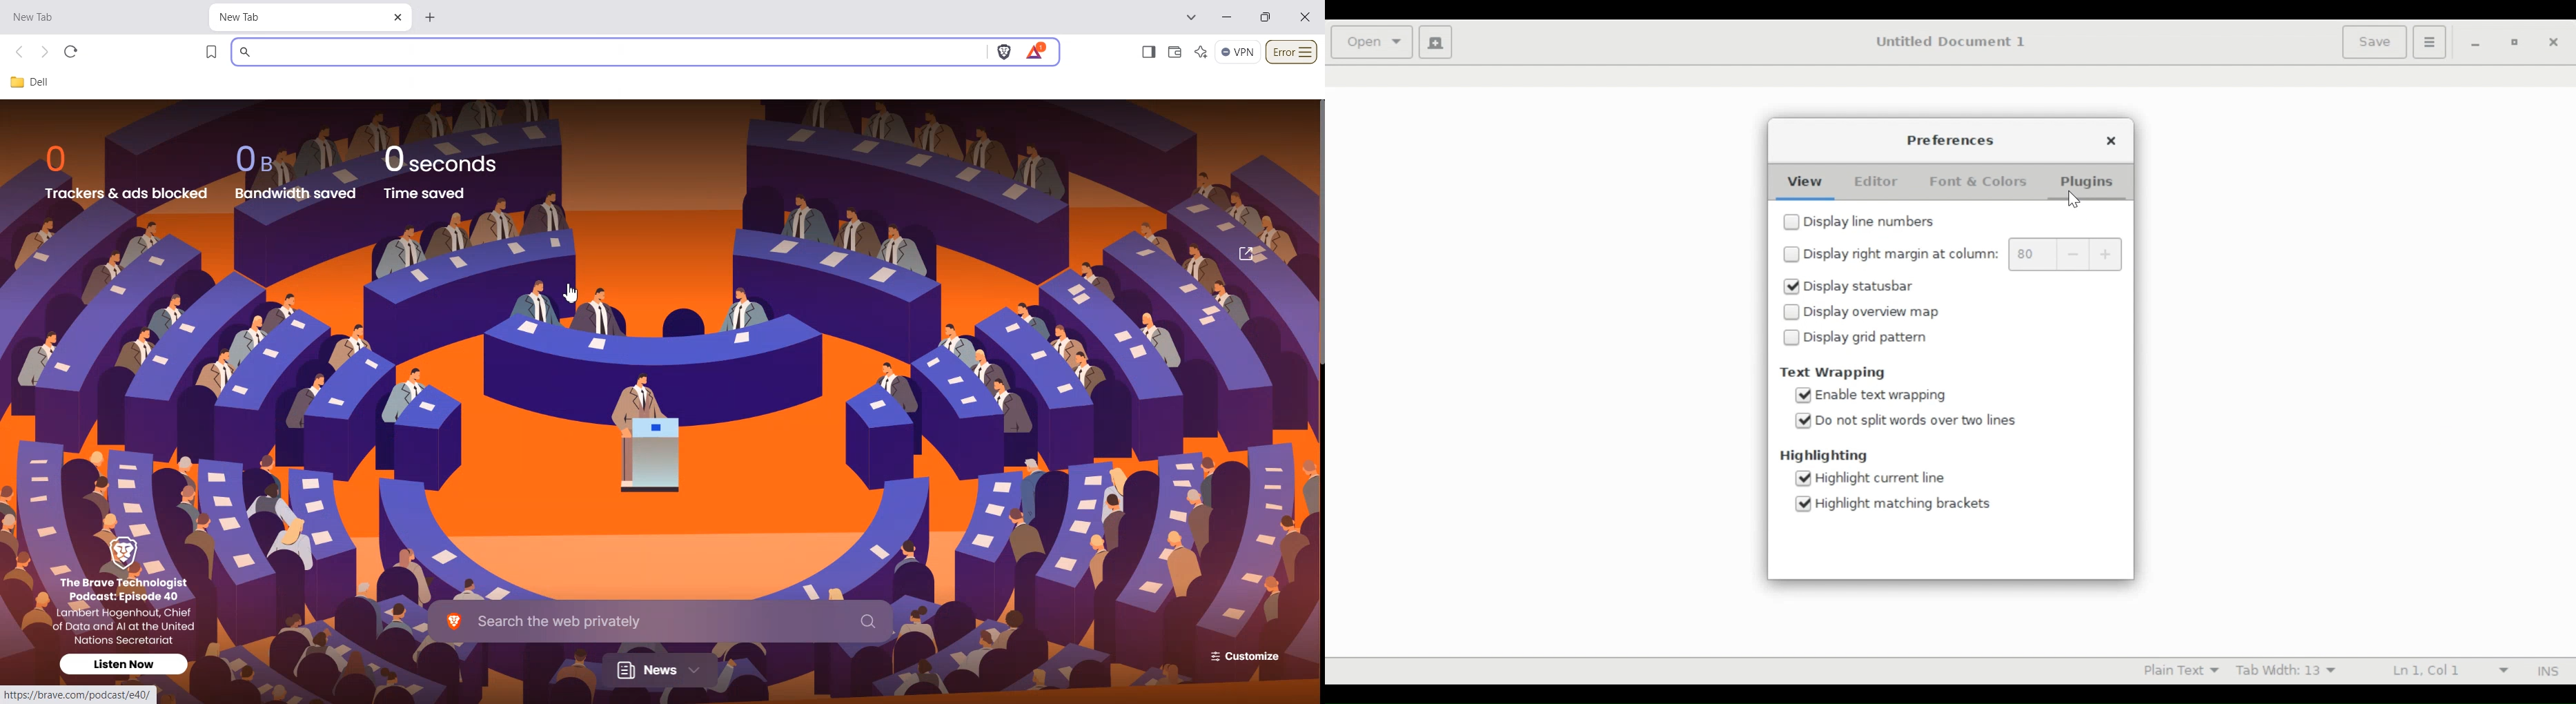 This screenshot has height=728, width=2576. Describe the element at coordinates (1923, 421) in the screenshot. I see `(un)check Do not split worth over two lines` at that location.